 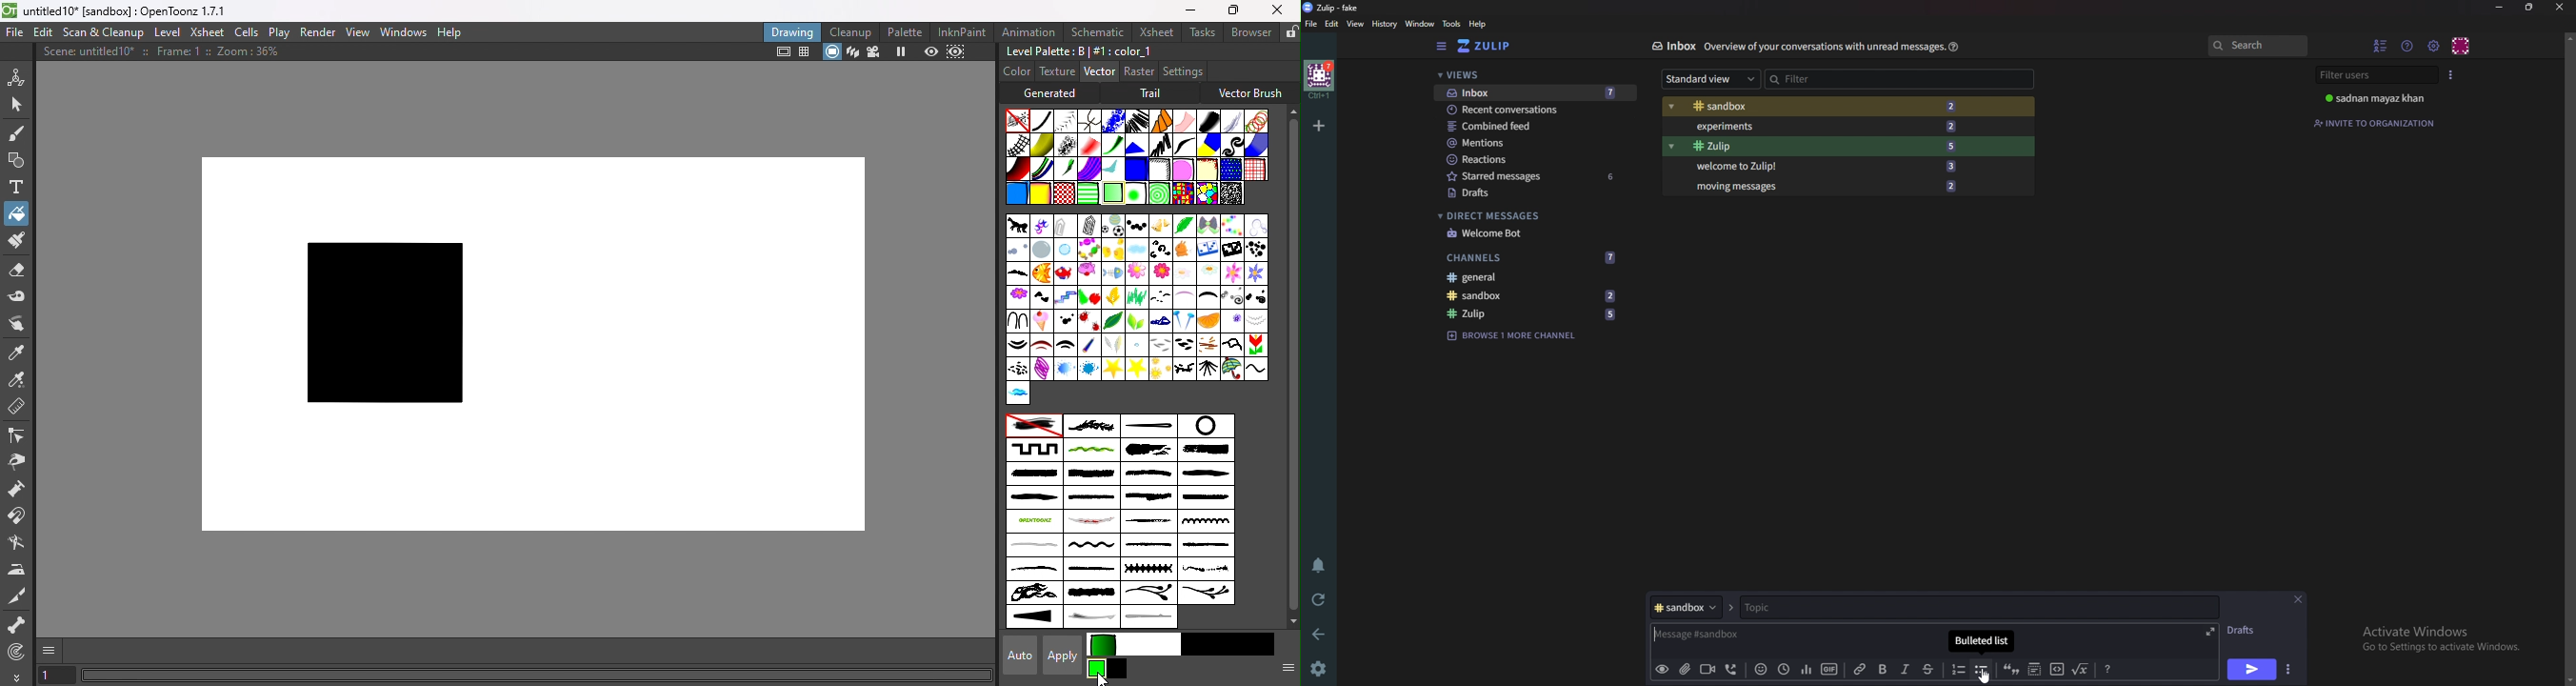 What do you see at coordinates (170, 32) in the screenshot?
I see `Level` at bounding box center [170, 32].